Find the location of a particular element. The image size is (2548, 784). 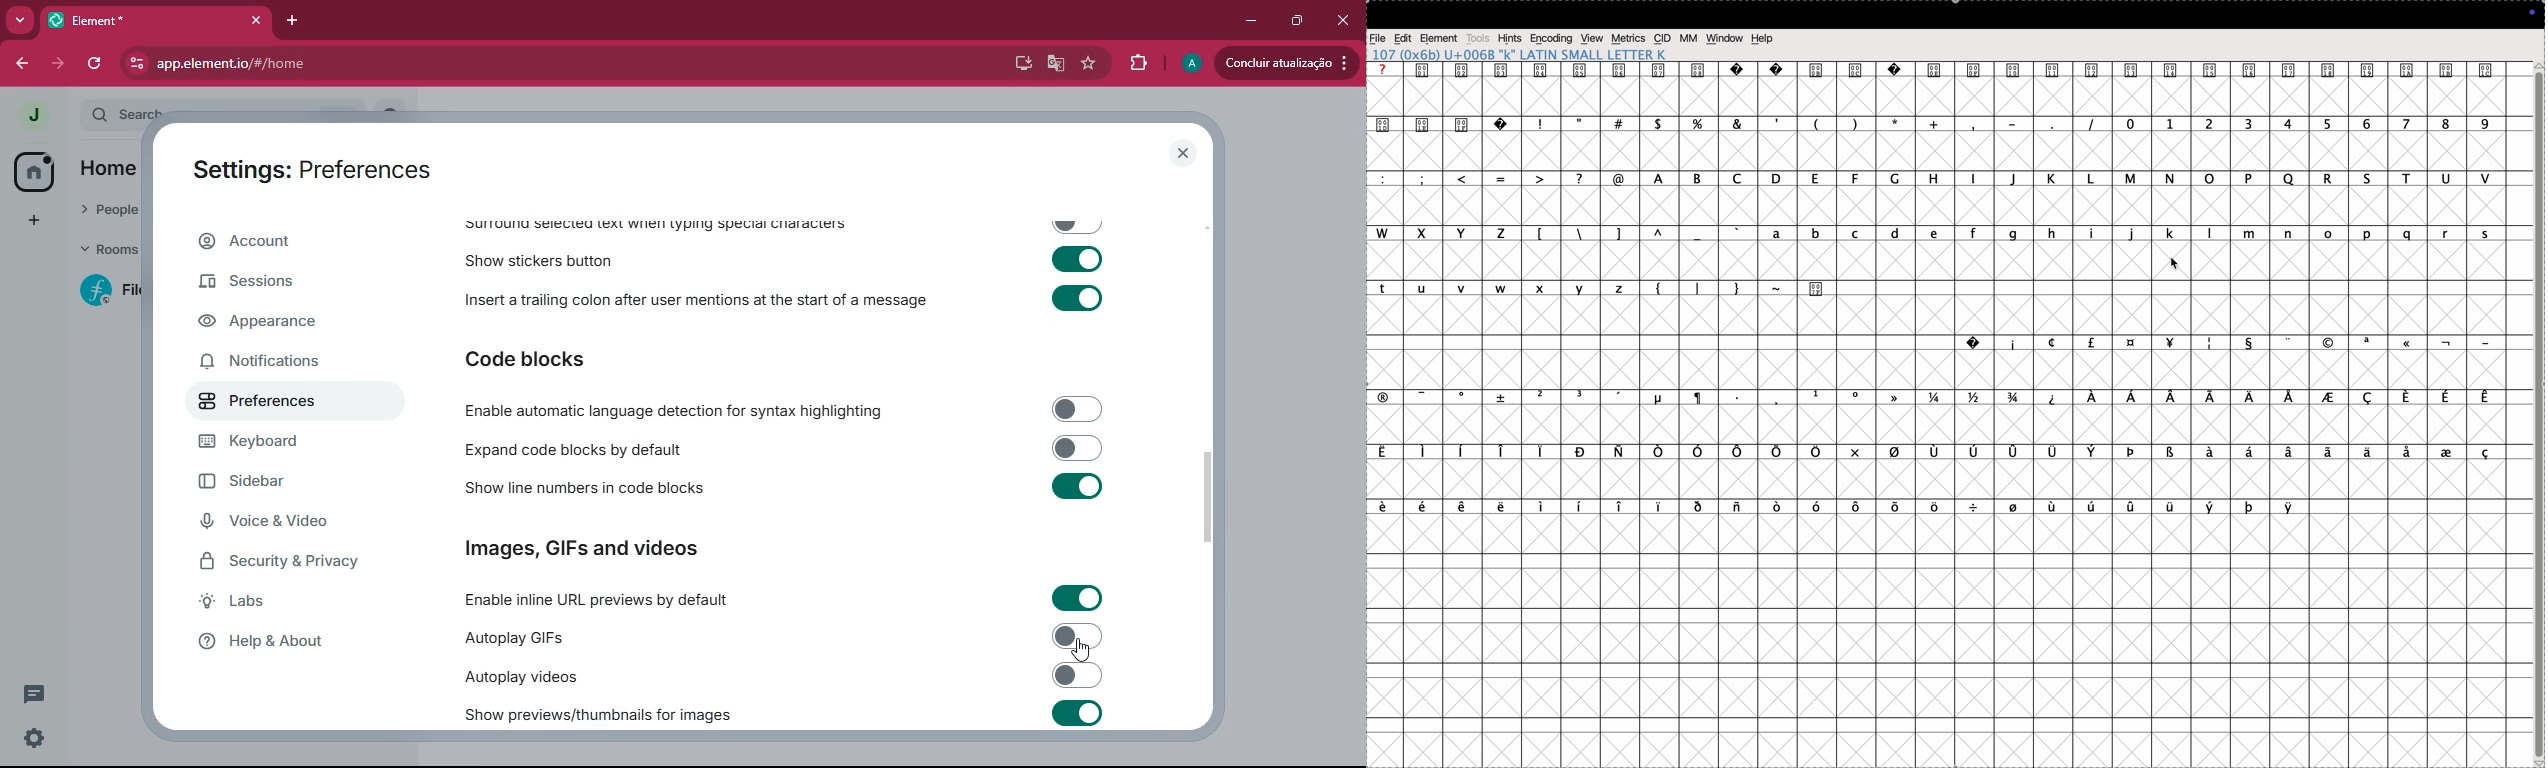

Cursor is located at coordinates (2176, 265).